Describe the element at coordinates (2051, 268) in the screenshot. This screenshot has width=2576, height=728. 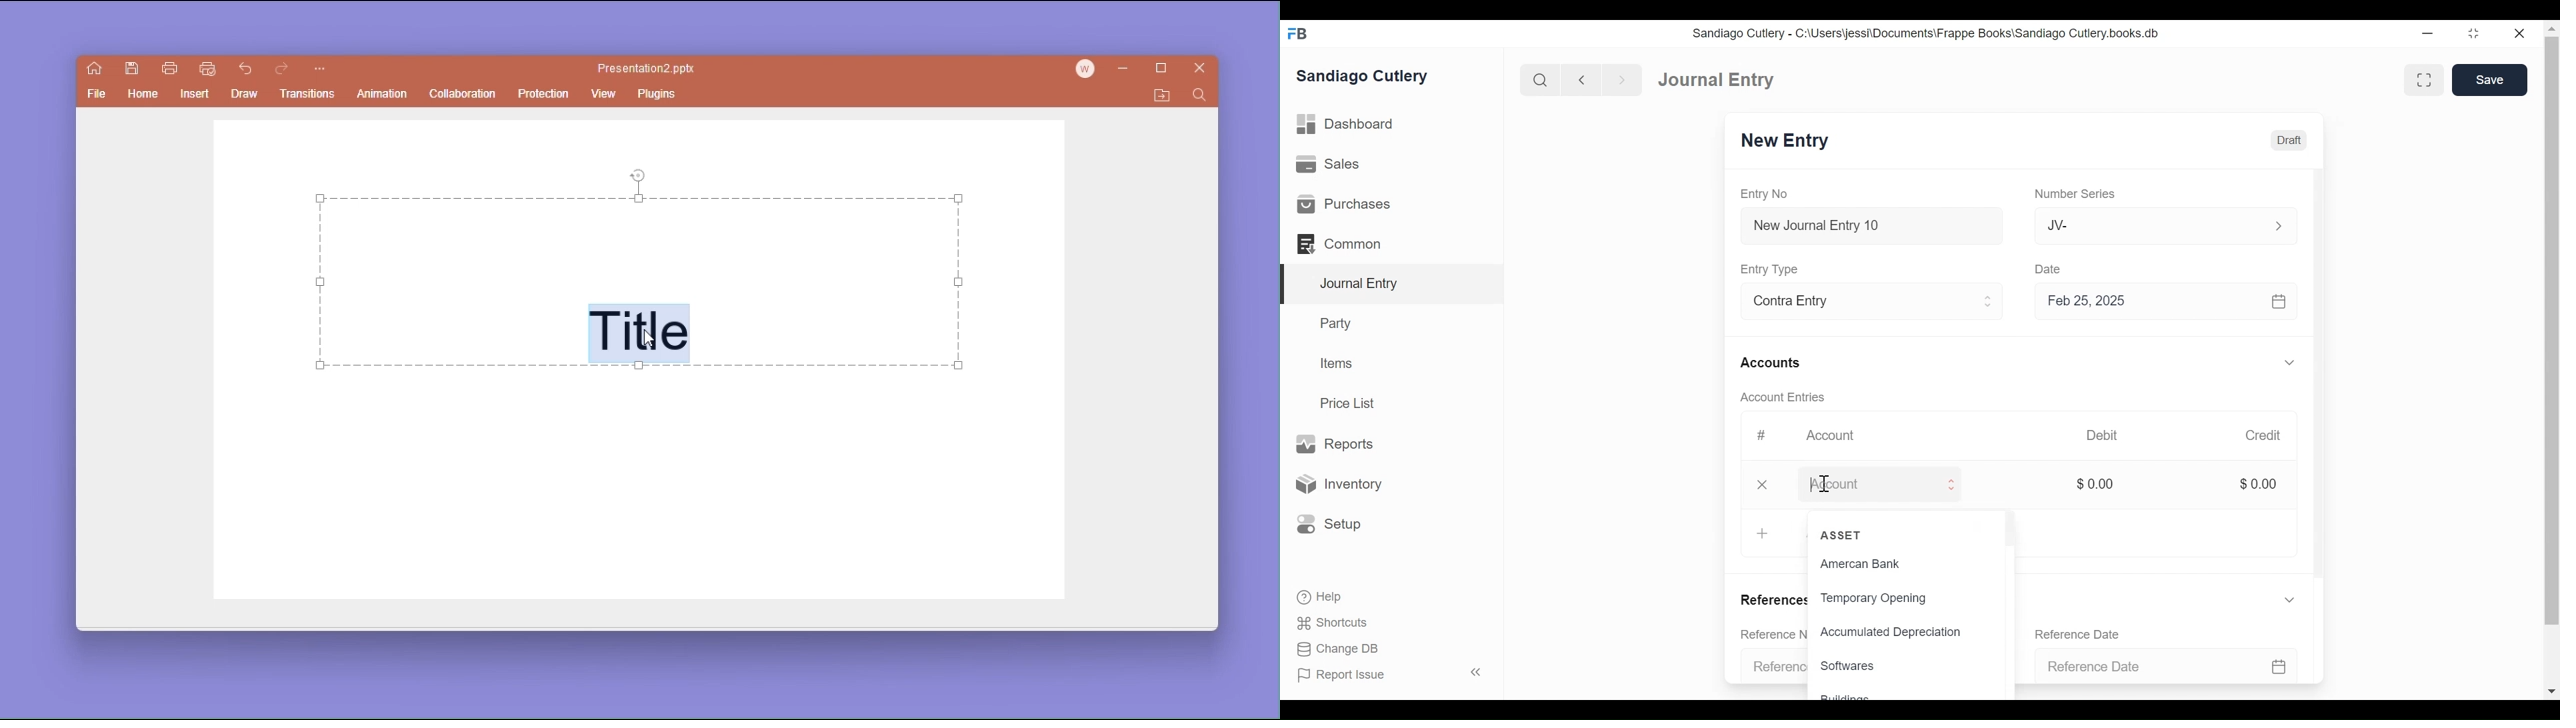
I see `Date` at that location.